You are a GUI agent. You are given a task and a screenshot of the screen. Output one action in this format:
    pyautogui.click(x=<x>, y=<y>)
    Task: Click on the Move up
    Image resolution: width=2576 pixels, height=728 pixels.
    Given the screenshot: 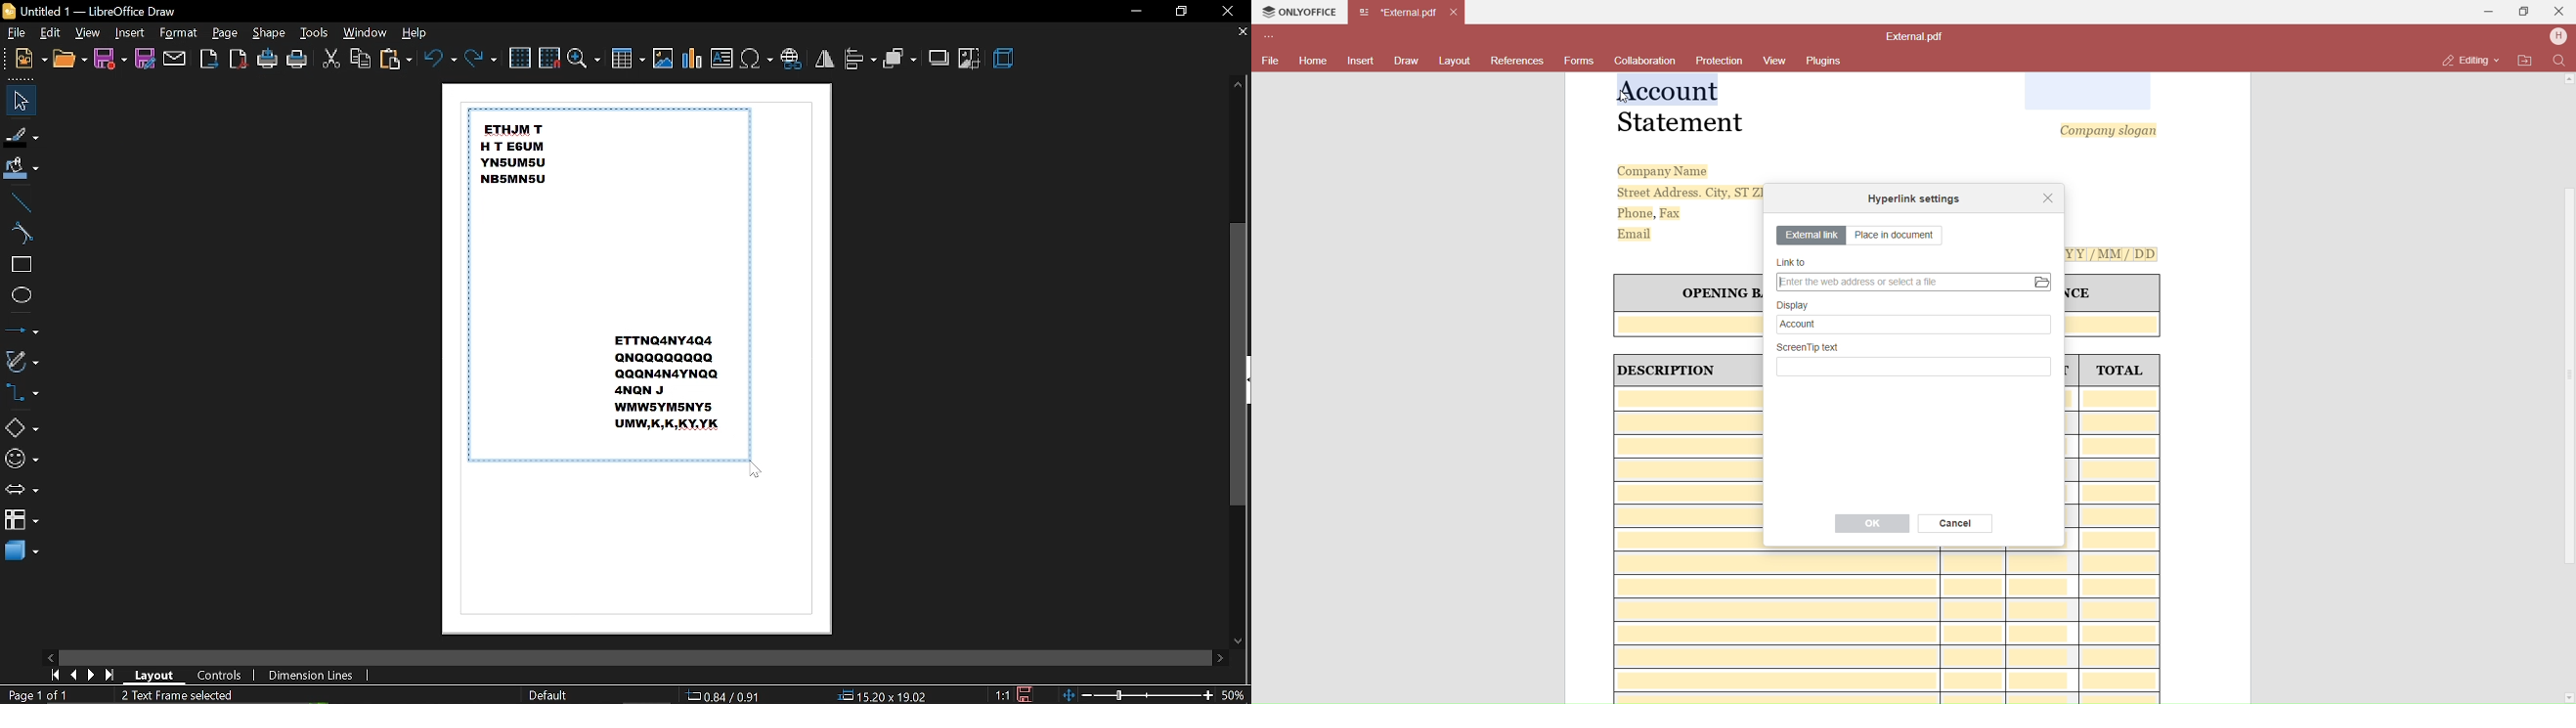 What is the action you would take?
    pyautogui.click(x=1238, y=86)
    